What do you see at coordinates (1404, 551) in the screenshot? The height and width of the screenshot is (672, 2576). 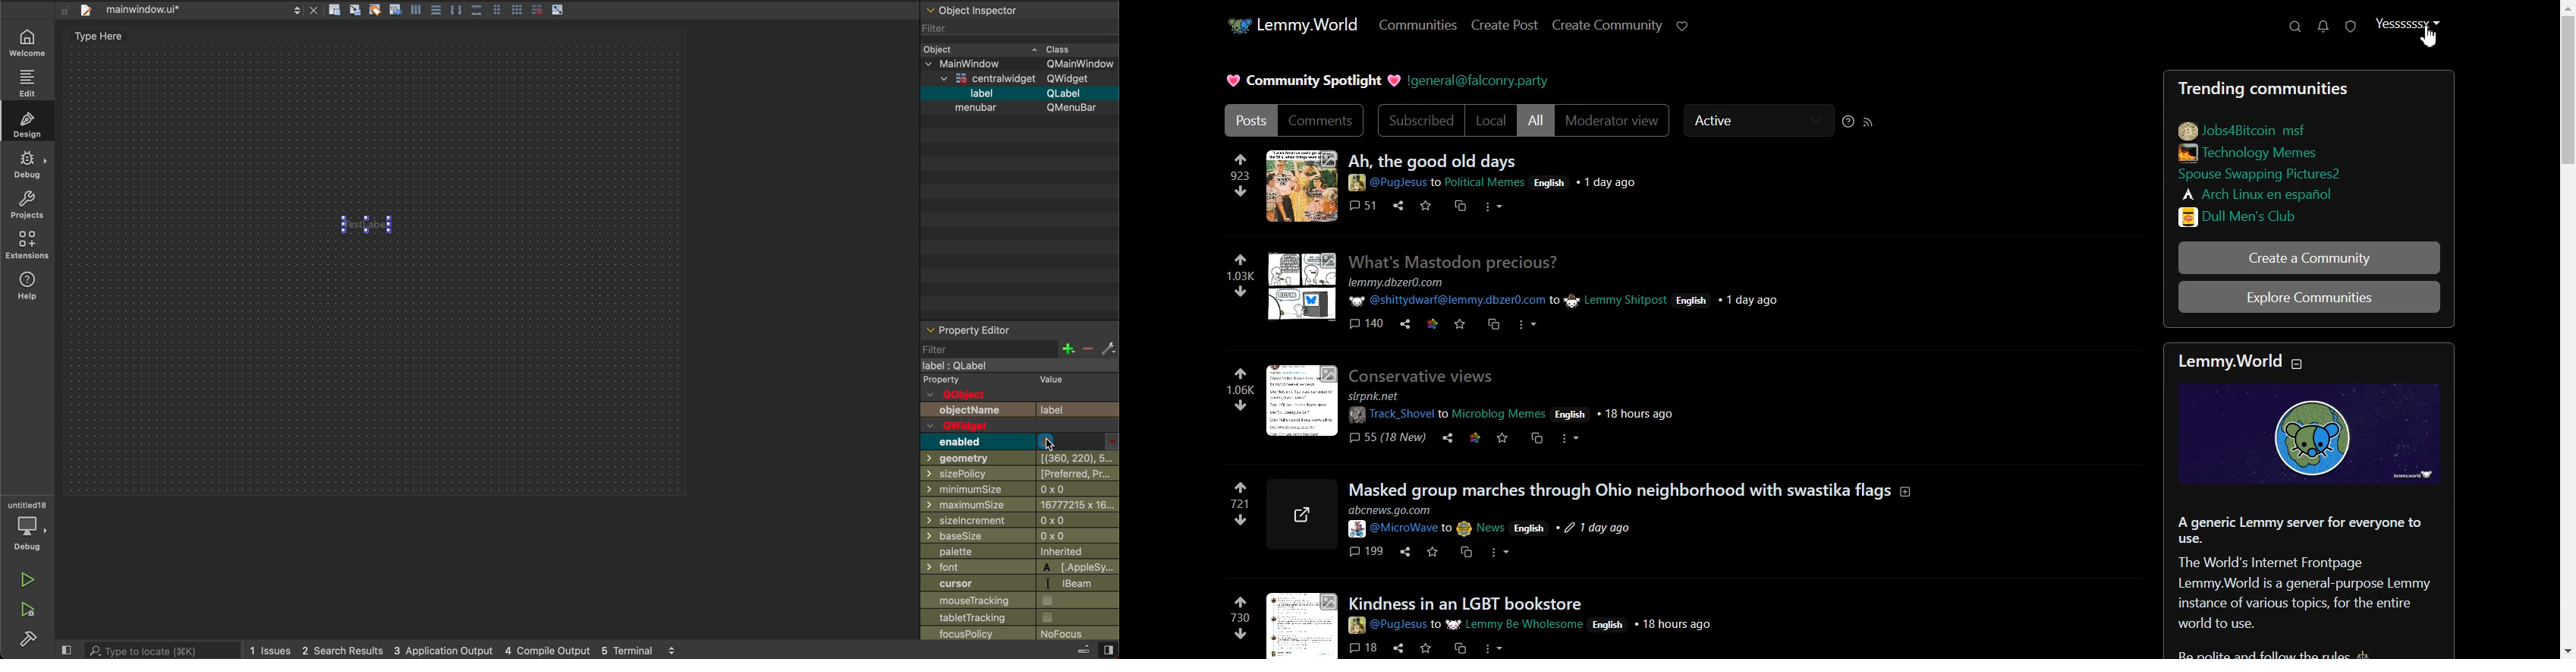 I see `share` at bounding box center [1404, 551].